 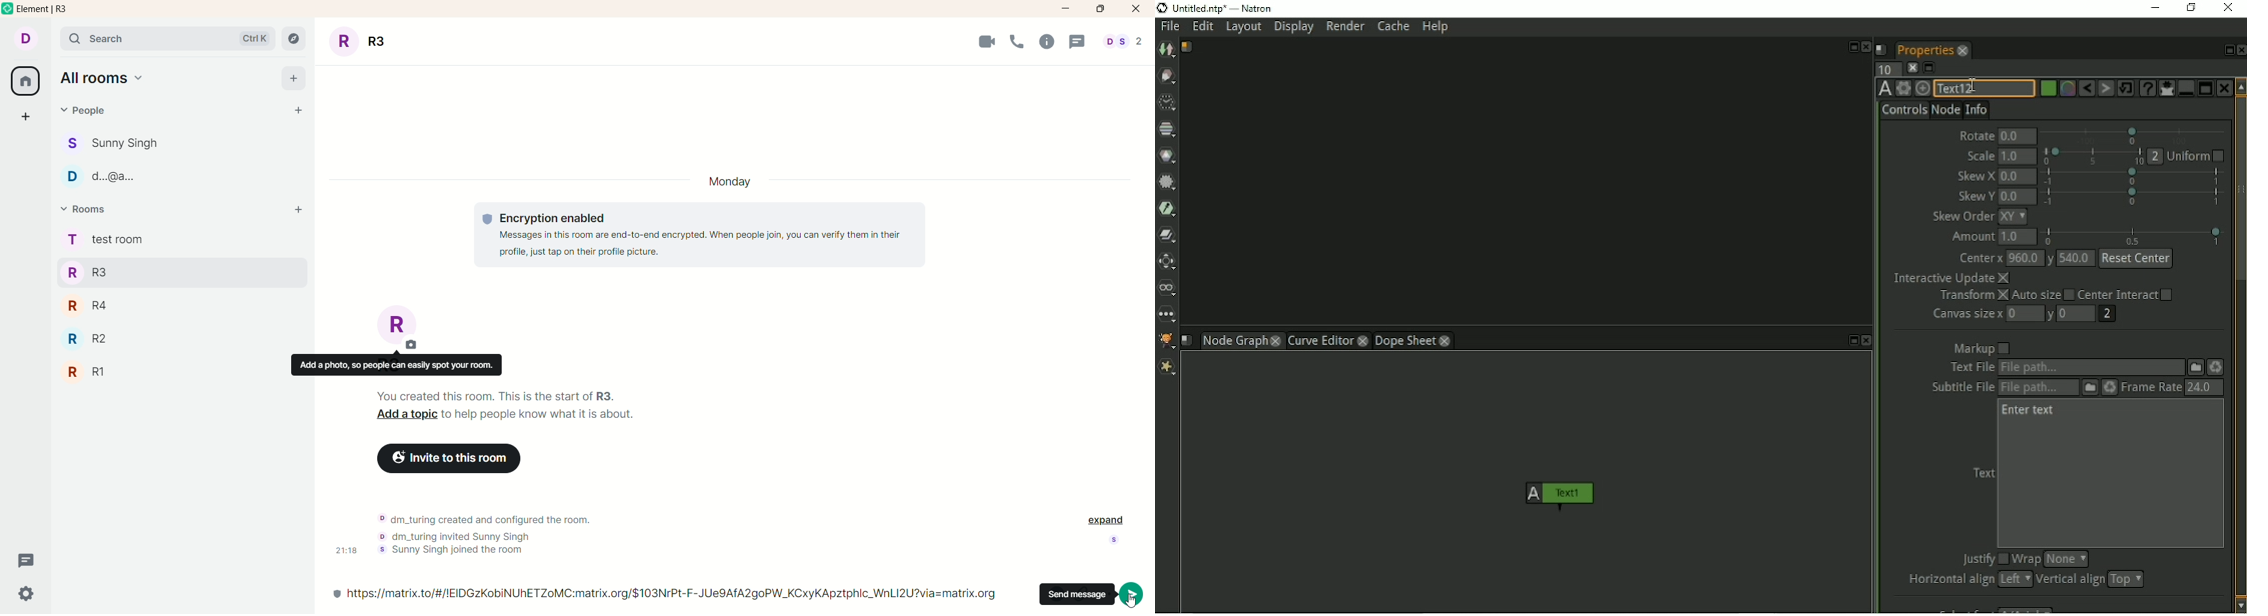 I want to click on 0.0, so click(x=2018, y=137).